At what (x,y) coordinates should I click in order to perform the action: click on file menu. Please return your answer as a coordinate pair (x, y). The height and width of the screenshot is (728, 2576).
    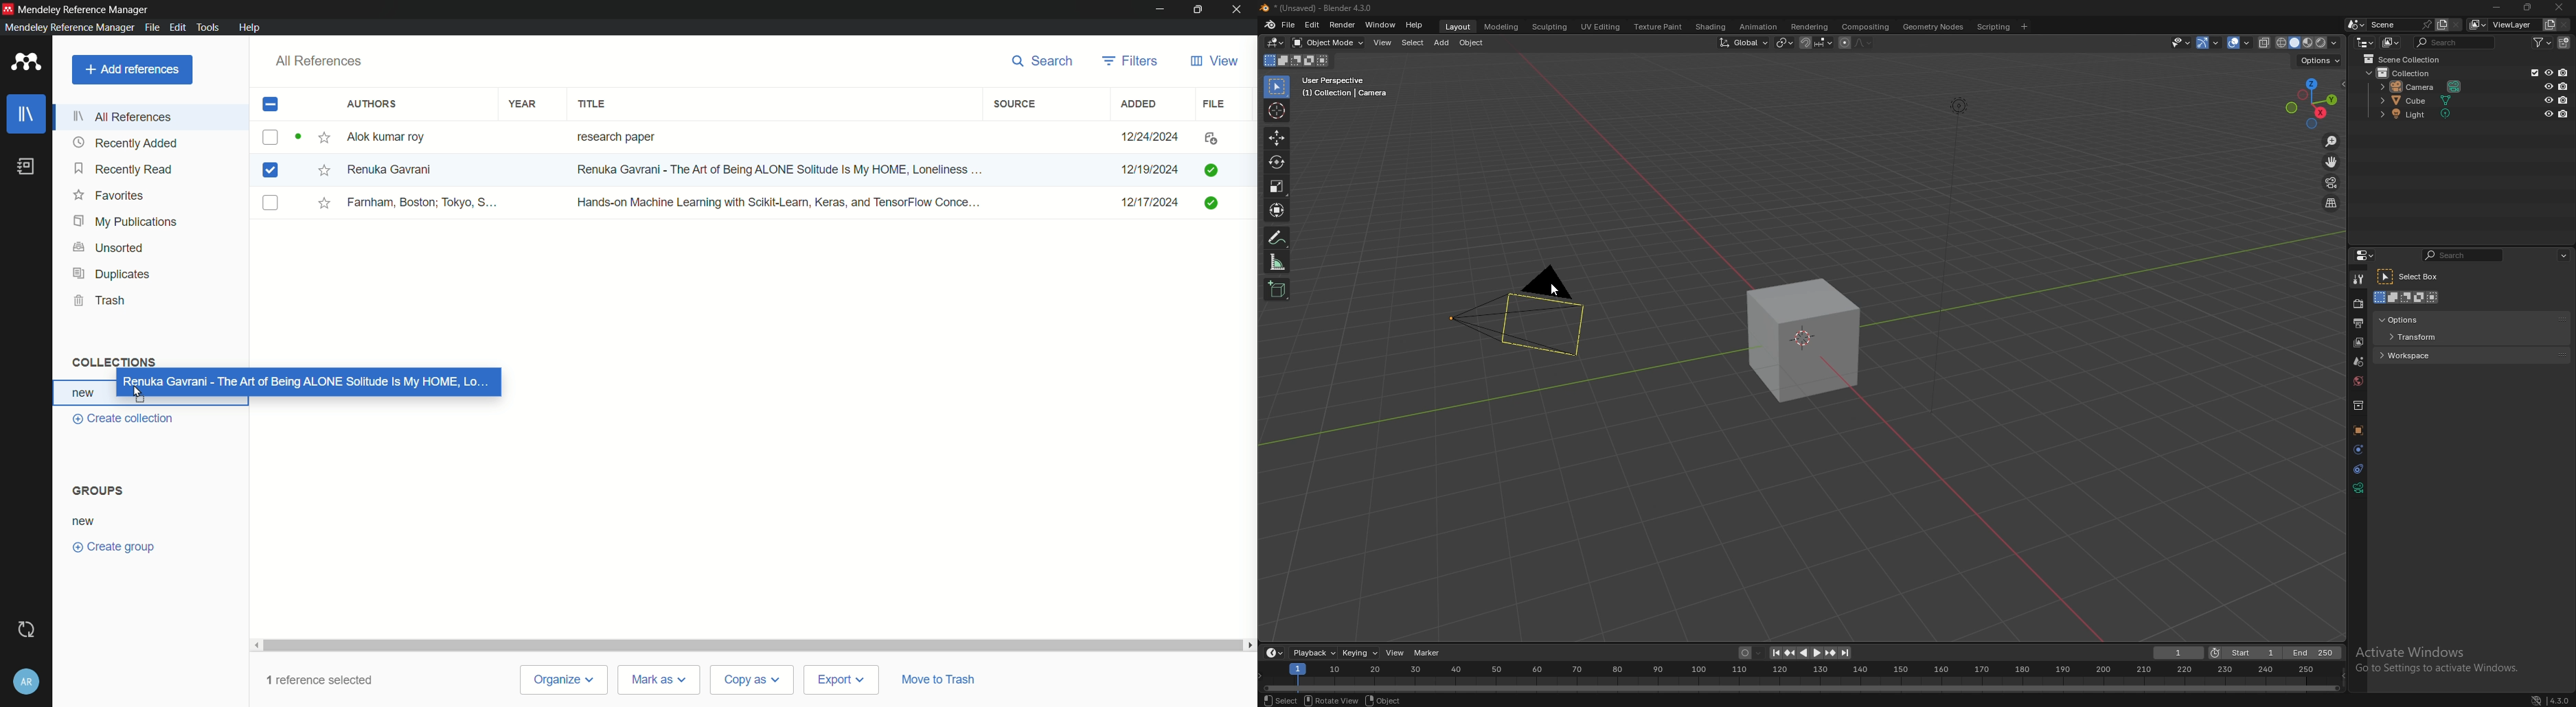
    Looking at the image, I should click on (150, 27).